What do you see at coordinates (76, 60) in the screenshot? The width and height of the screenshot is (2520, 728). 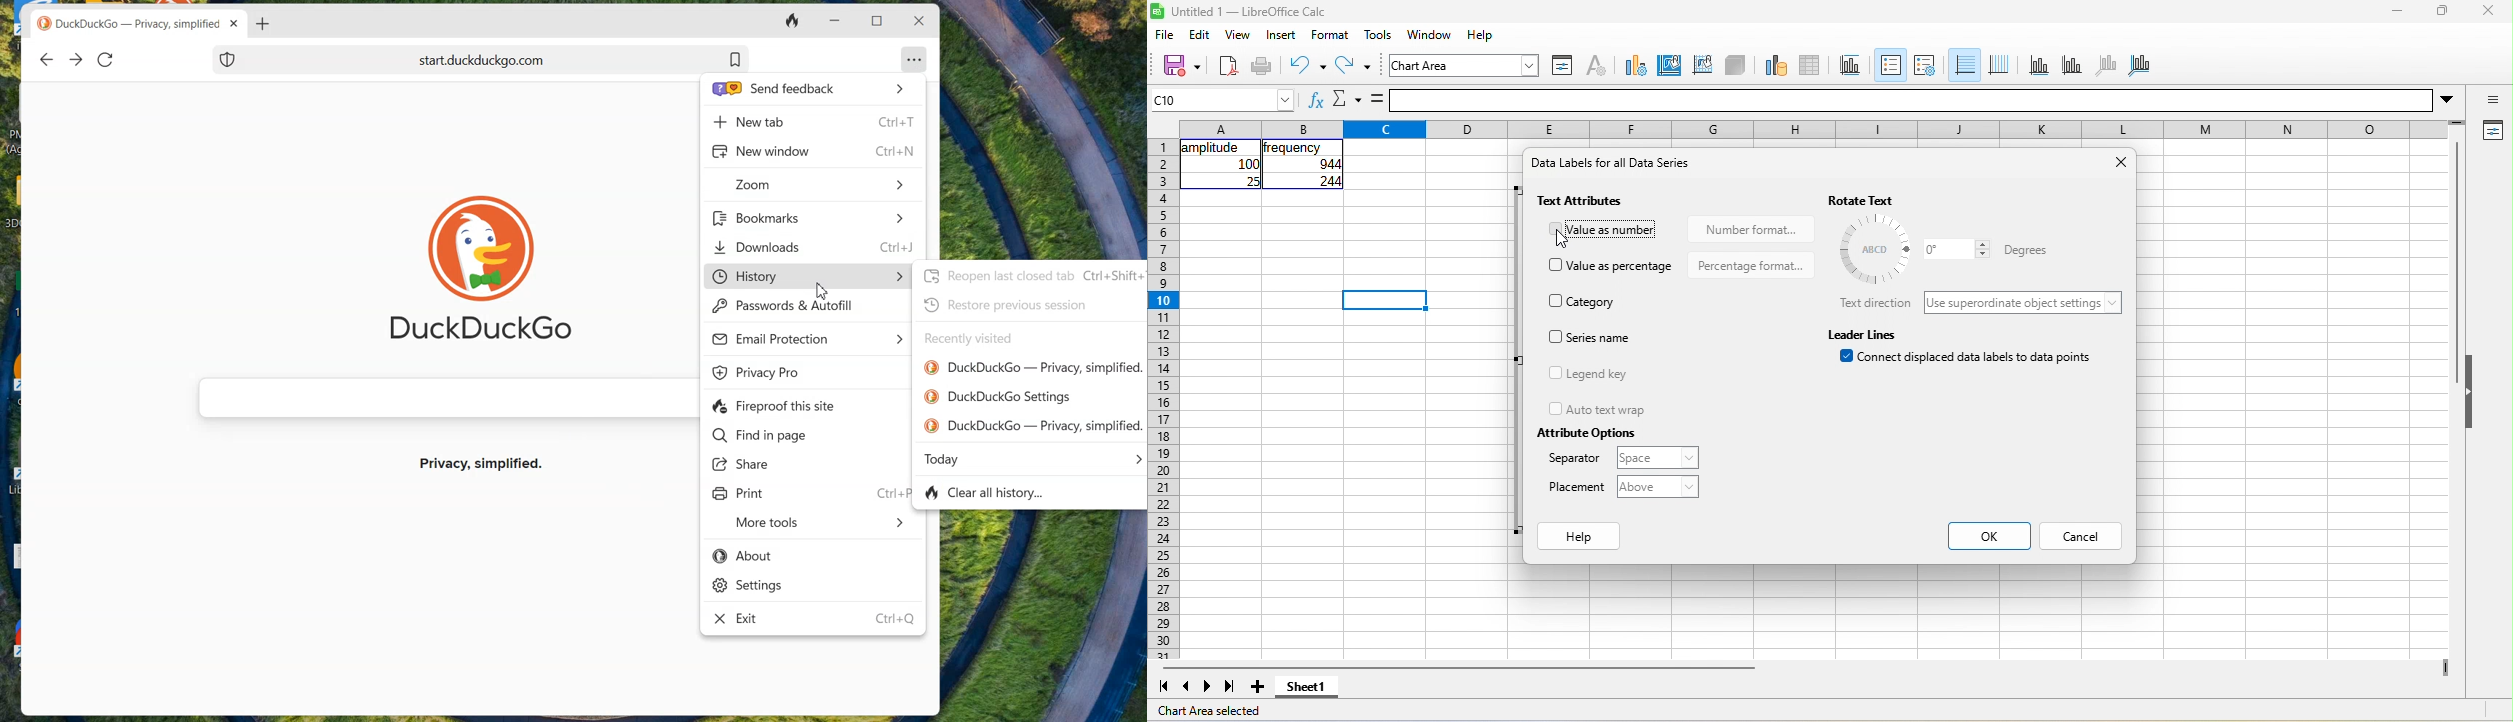 I see `Forward` at bounding box center [76, 60].